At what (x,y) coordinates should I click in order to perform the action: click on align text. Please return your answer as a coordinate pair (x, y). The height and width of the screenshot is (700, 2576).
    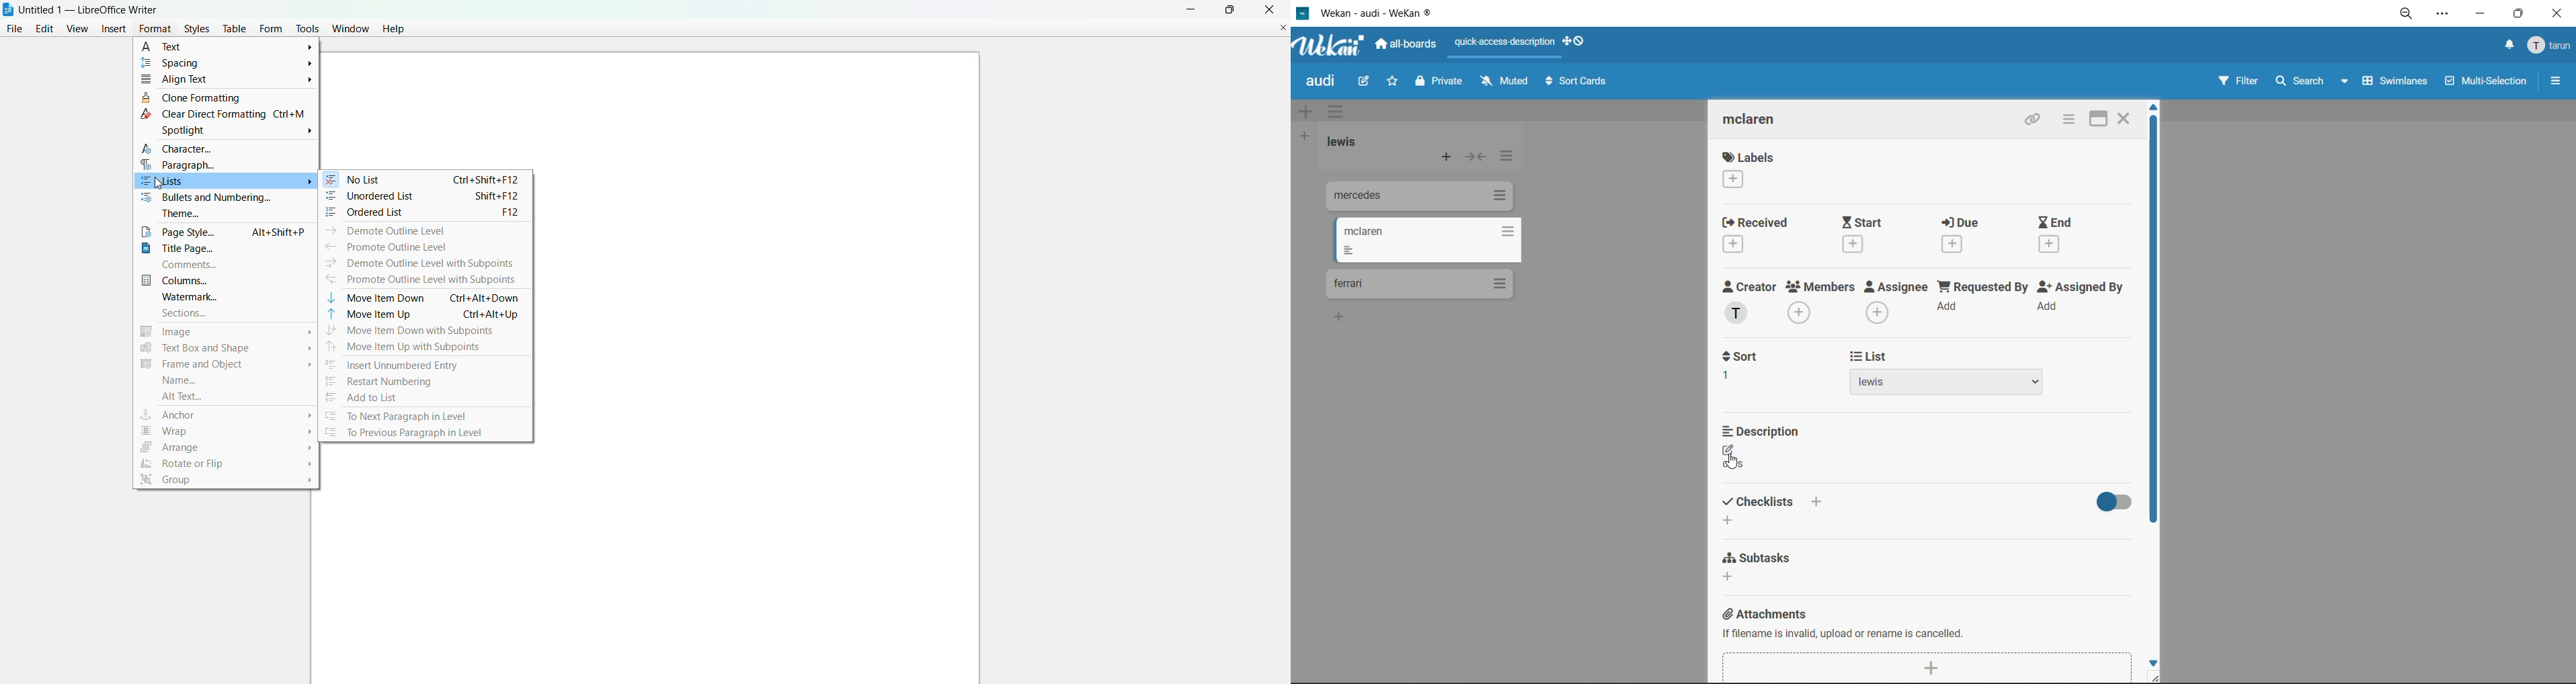
    Looking at the image, I should click on (224, 81).